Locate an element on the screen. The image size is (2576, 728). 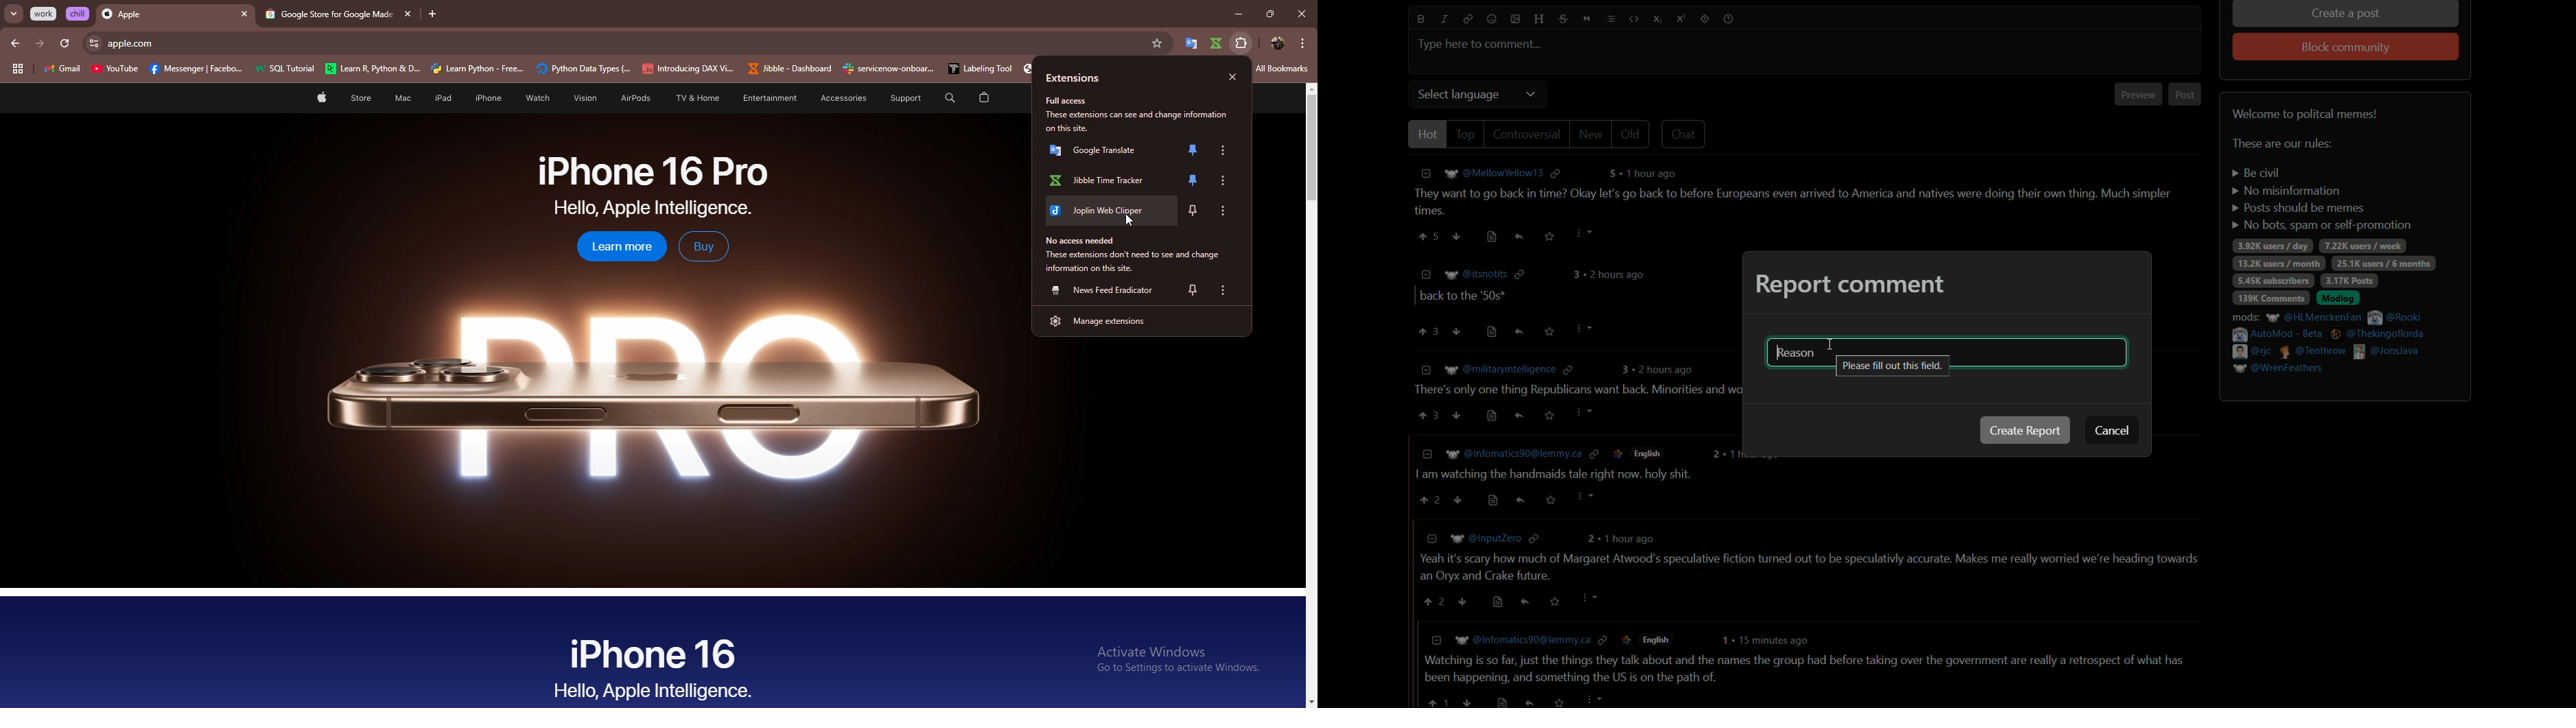
post is located at coordinates (2186, 95).